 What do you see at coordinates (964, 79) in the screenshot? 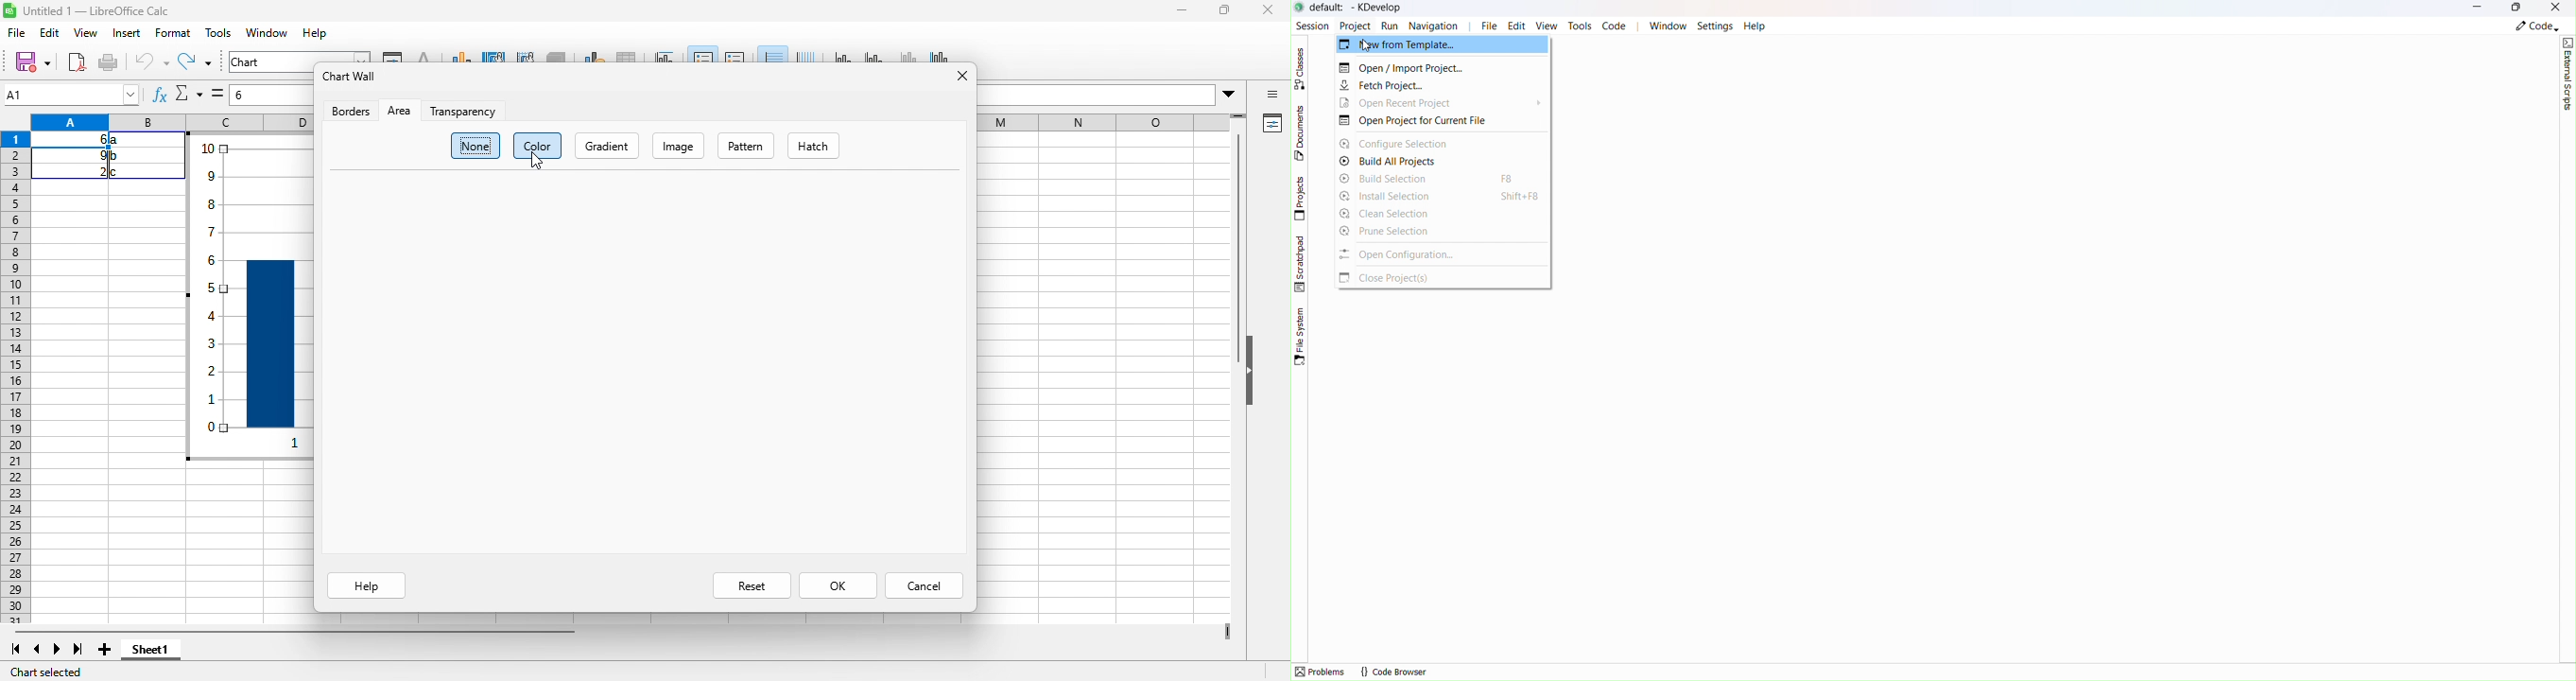
I see `close` at bounding box center [964, 79].